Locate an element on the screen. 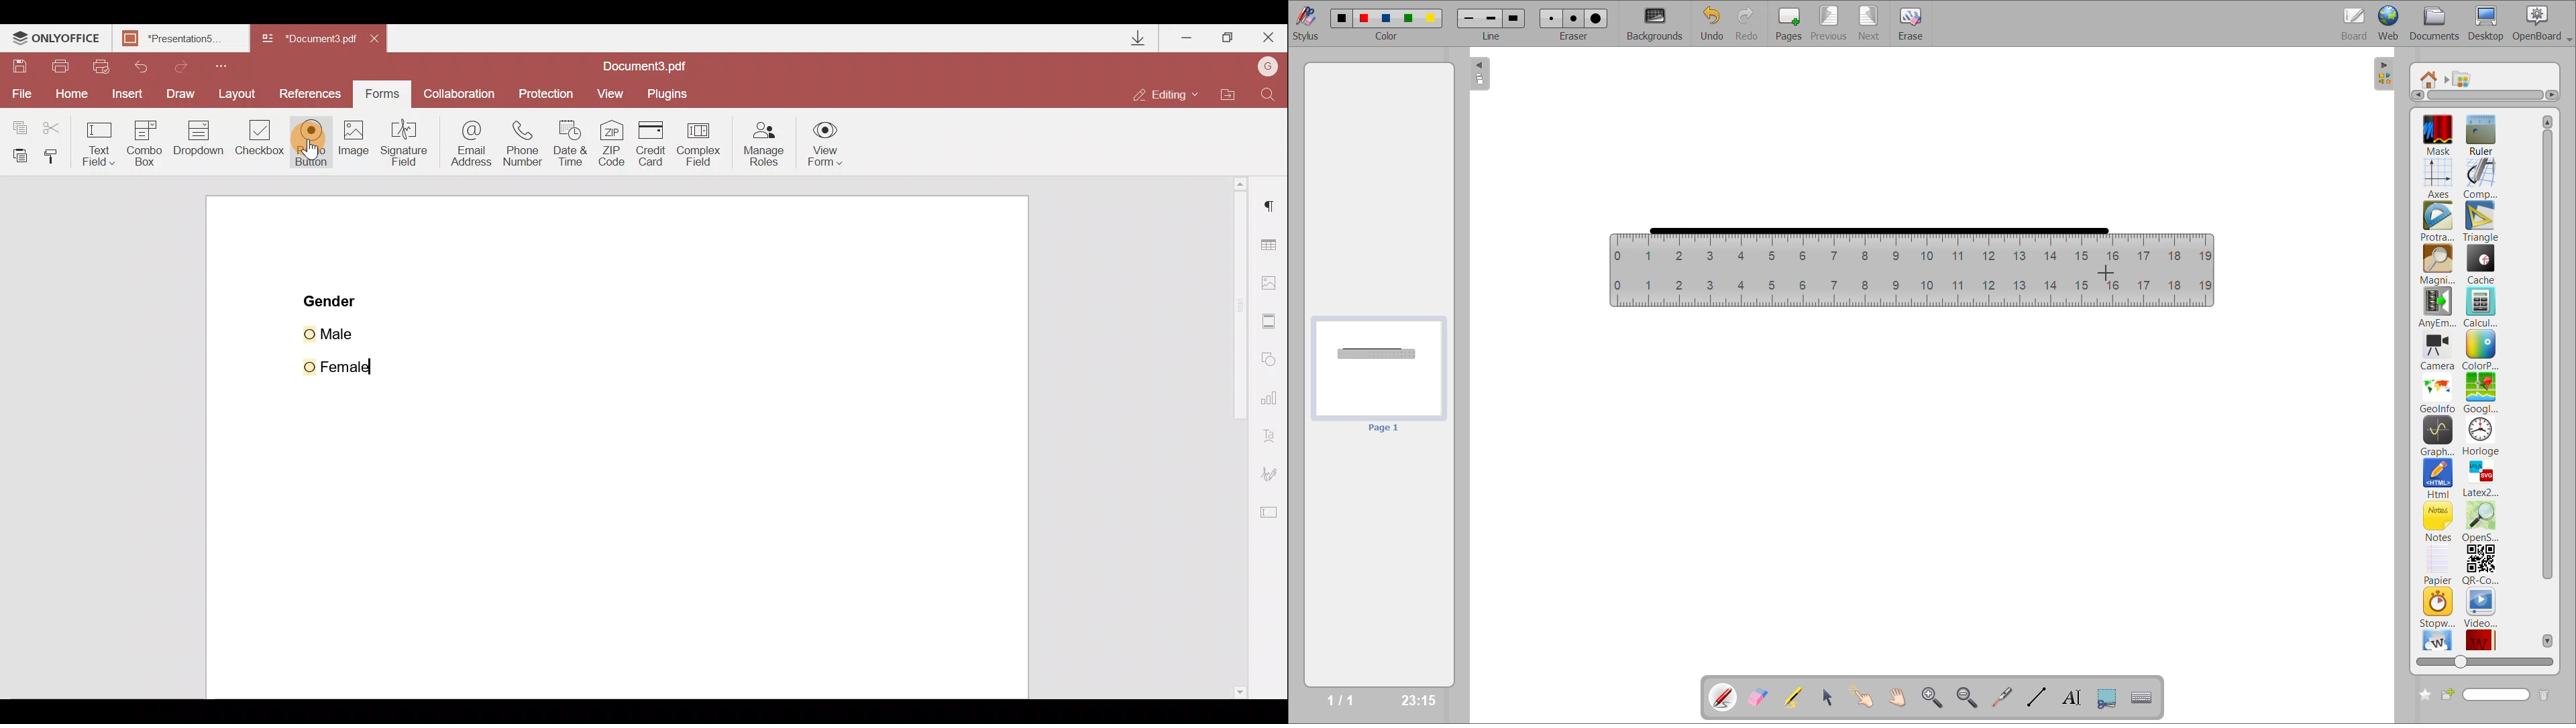 The height and width of the screenshot is (728, 2576). Credit card is located at coordinates (651, 140).